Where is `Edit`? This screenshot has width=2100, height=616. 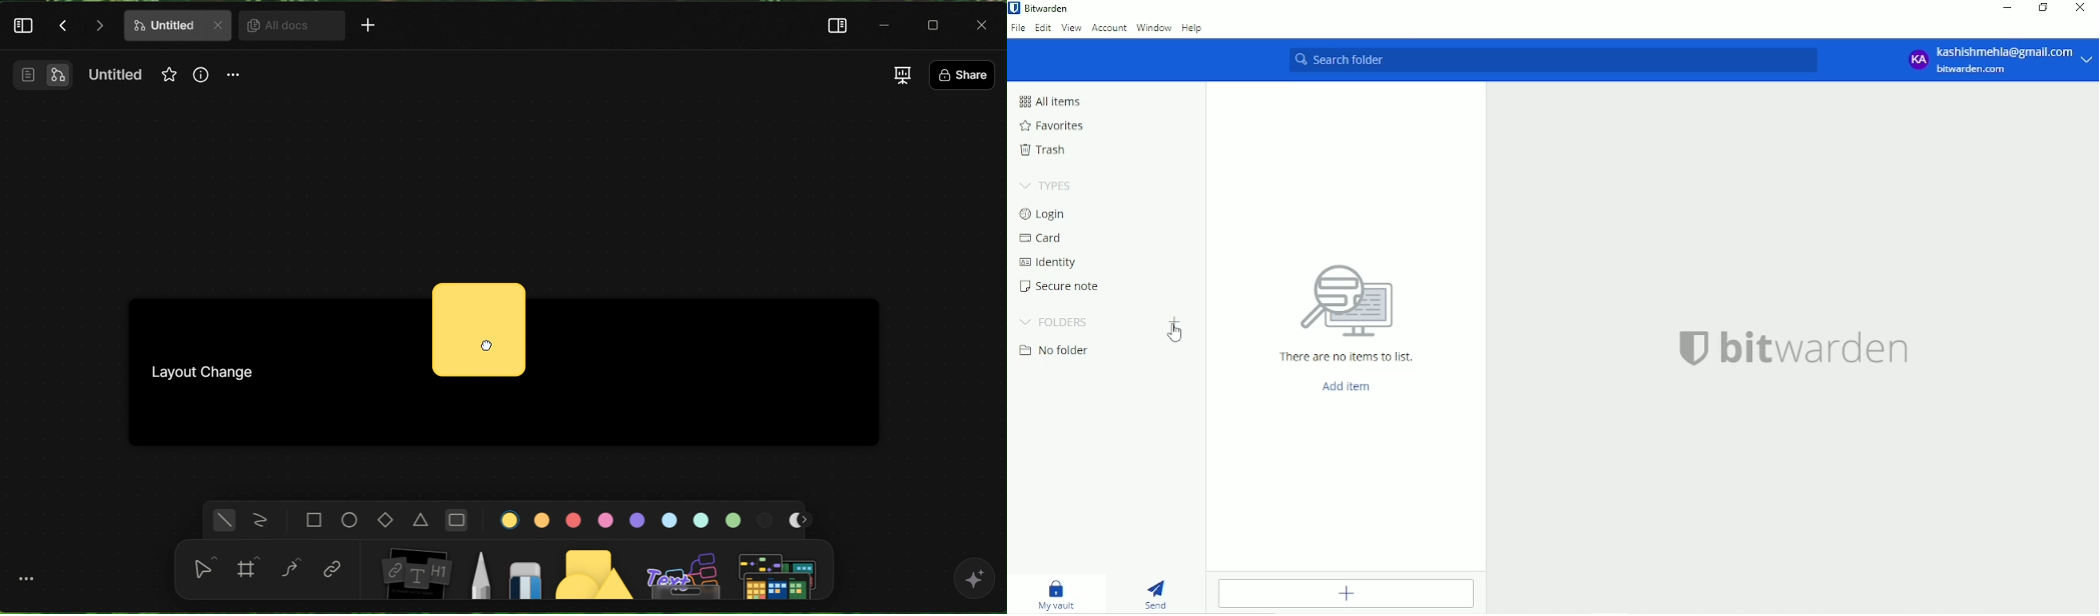
Edit is located at coordinates (1043, 27).